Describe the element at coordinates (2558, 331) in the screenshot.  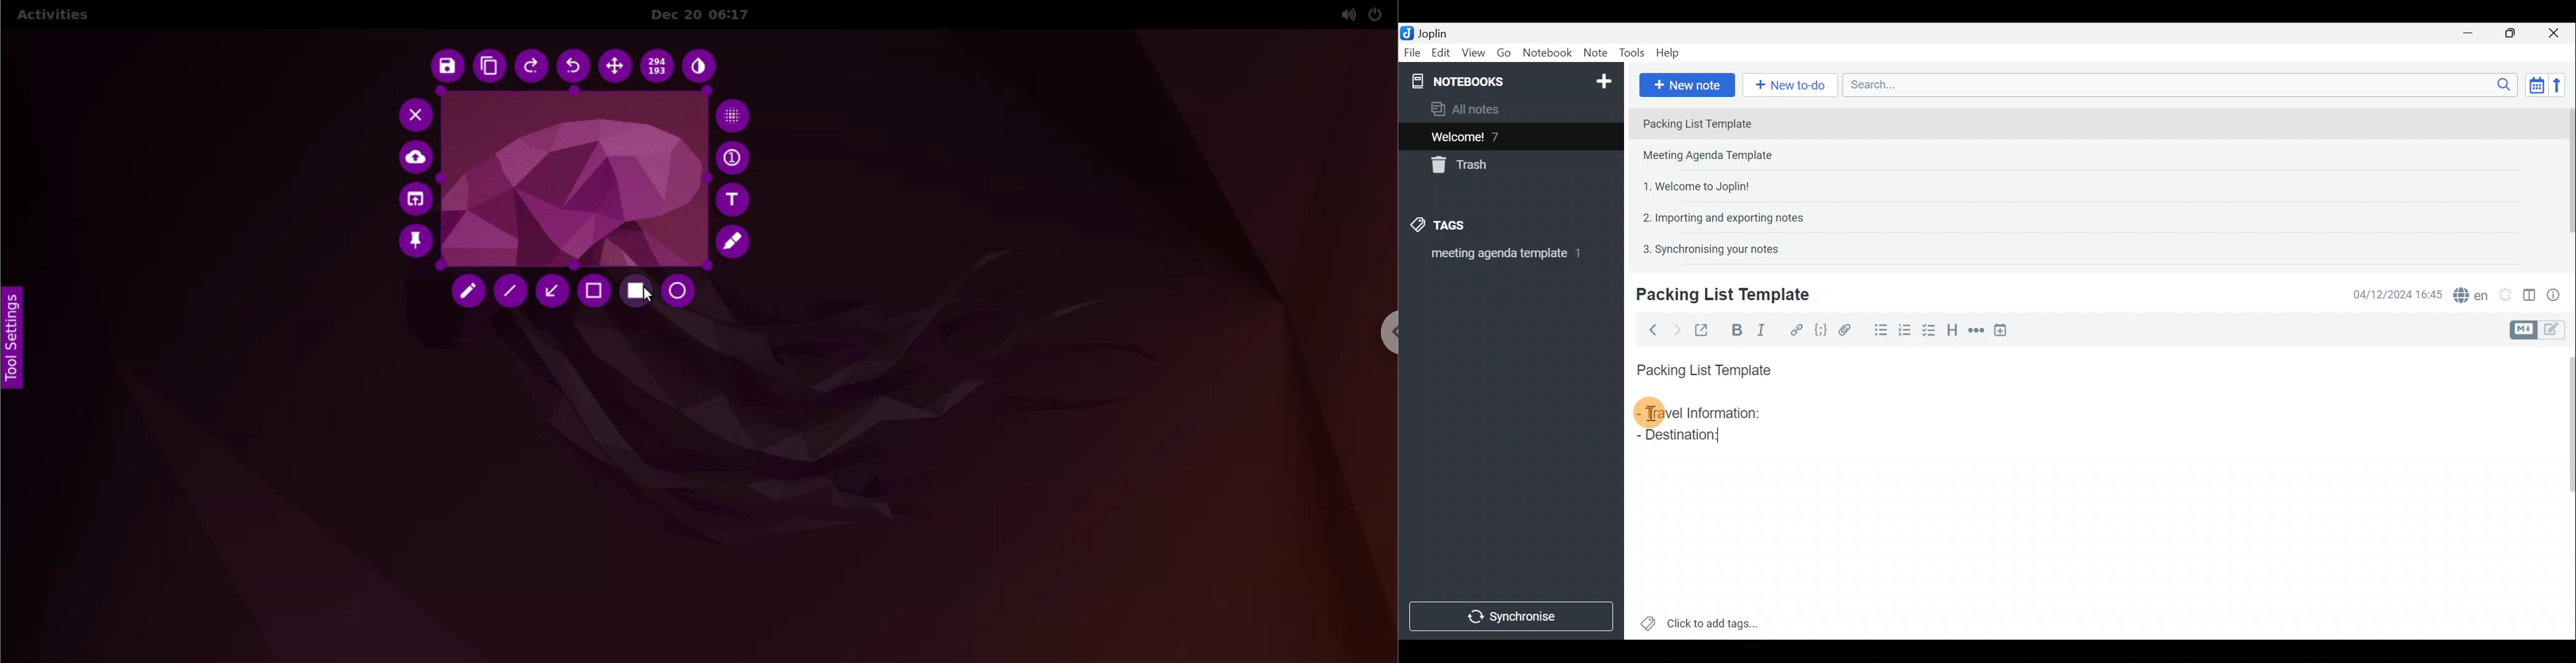
I see `Toggle editors` at that location.